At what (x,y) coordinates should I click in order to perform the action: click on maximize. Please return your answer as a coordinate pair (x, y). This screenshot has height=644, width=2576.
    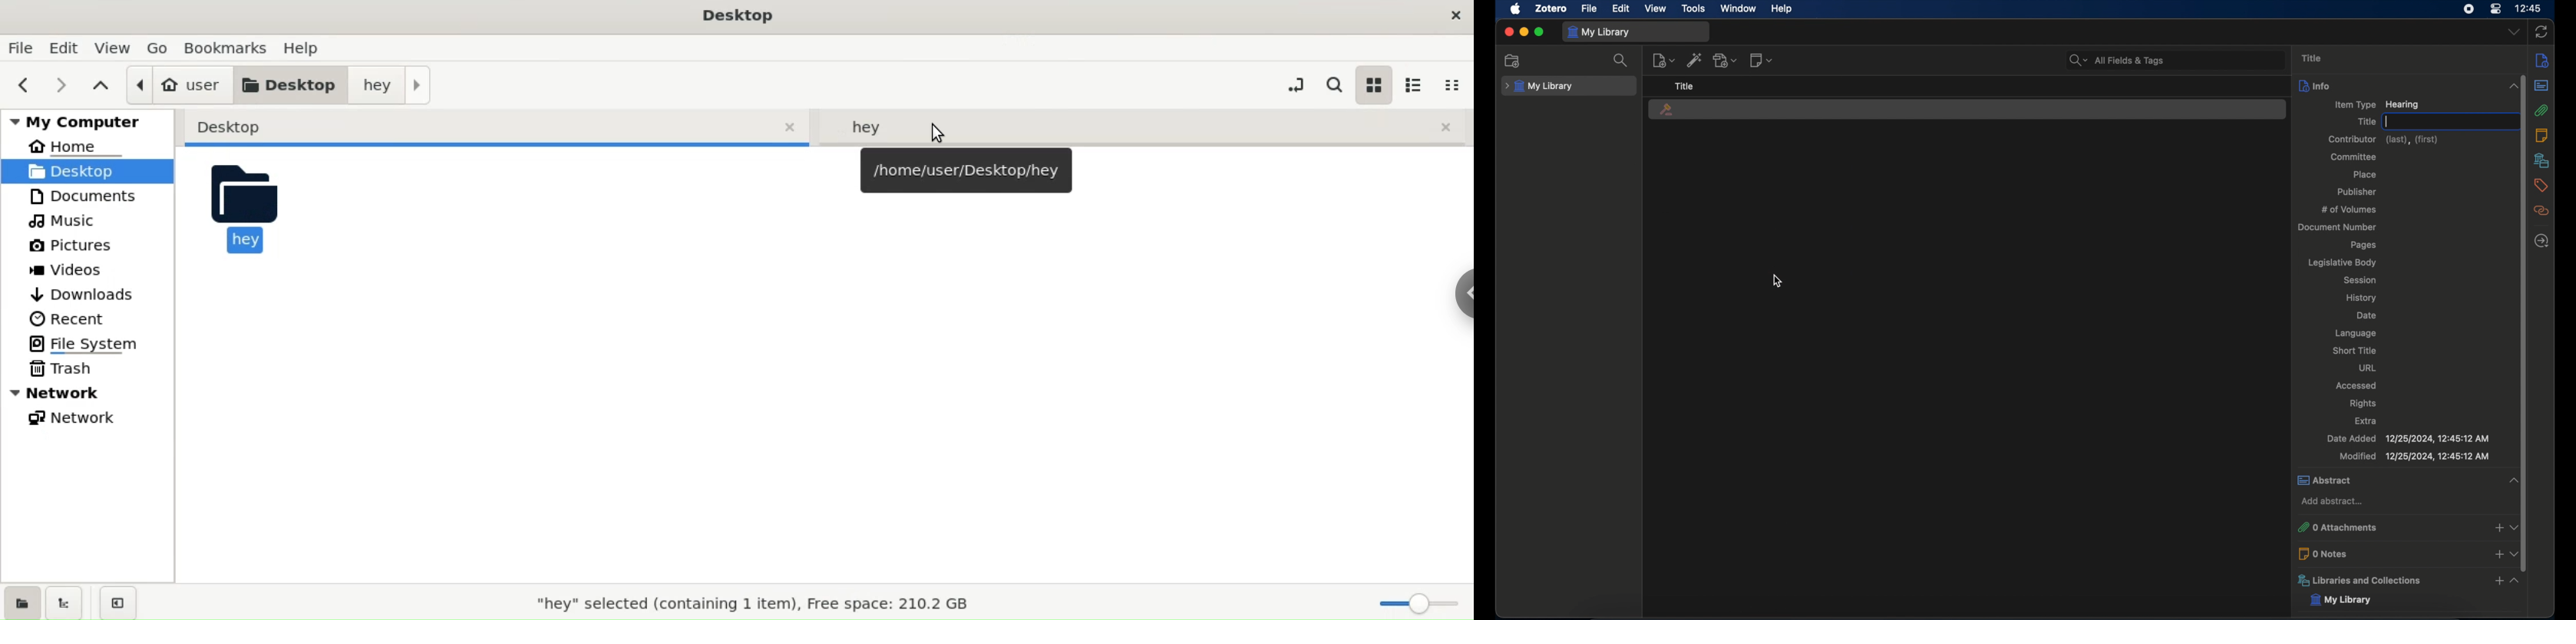
    Looking at the image, I should click on (1539, 32).